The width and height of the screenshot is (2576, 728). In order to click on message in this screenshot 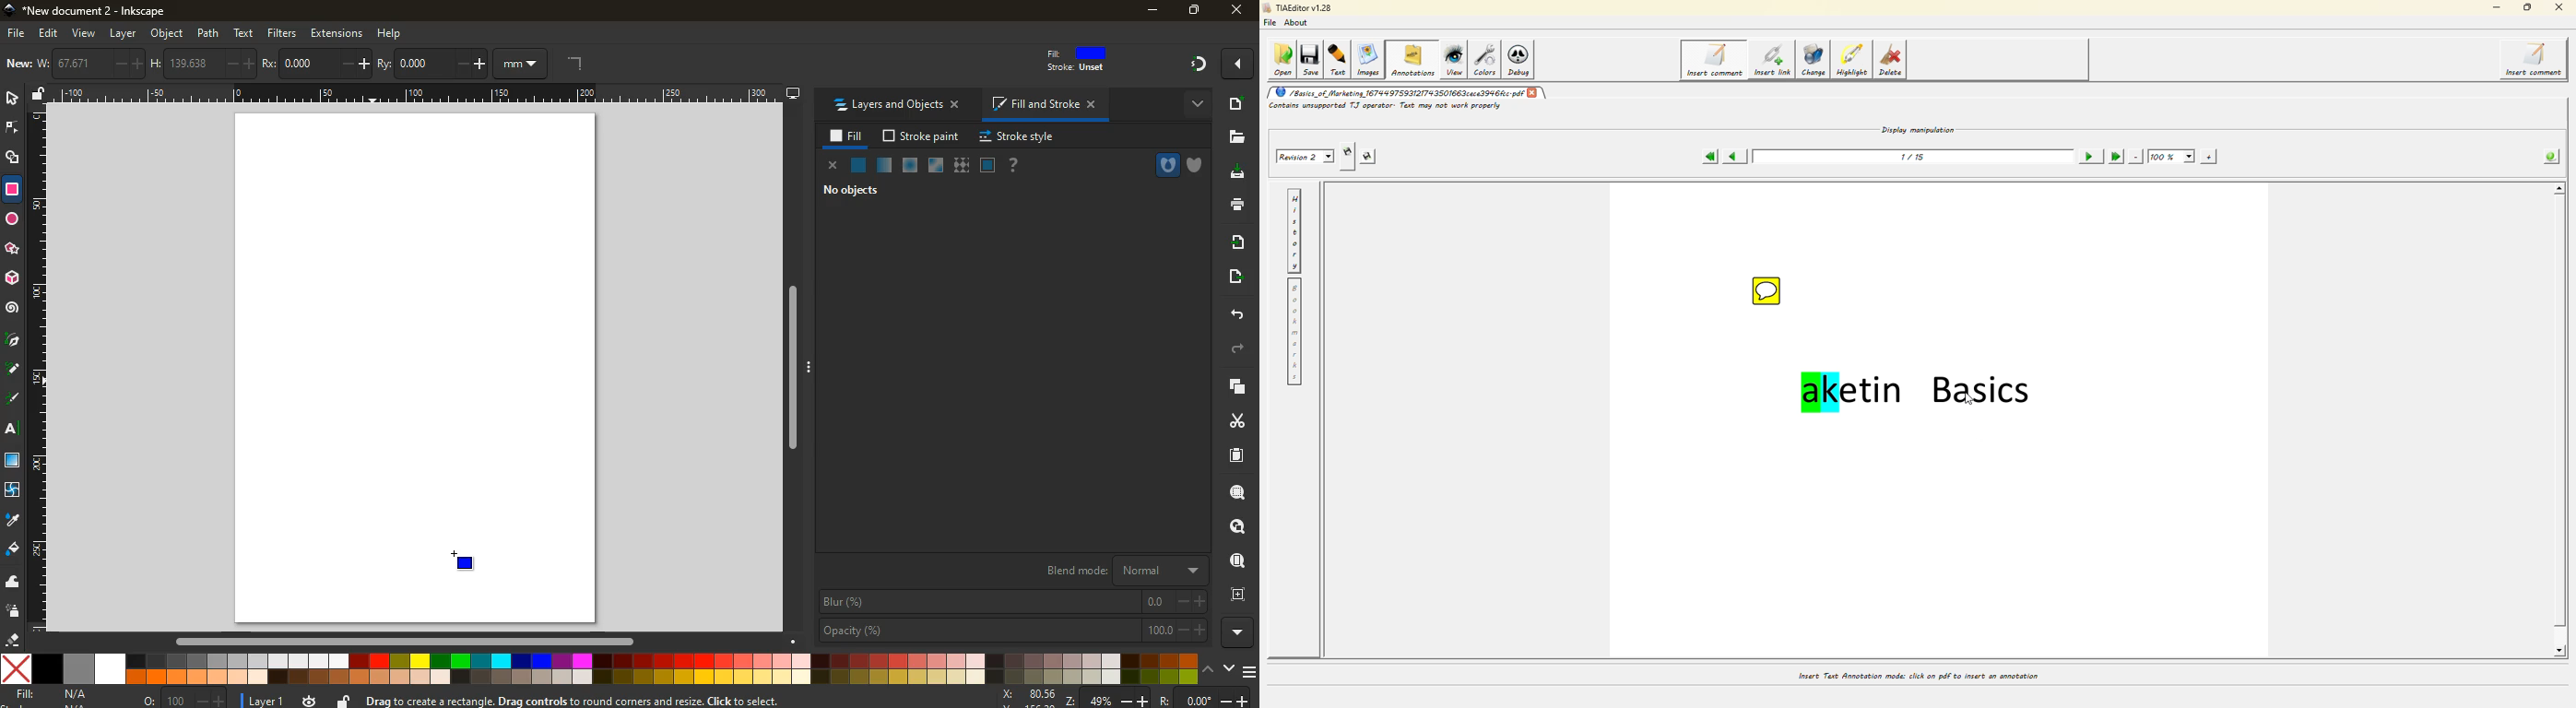, I will do `click(653, 700)`.